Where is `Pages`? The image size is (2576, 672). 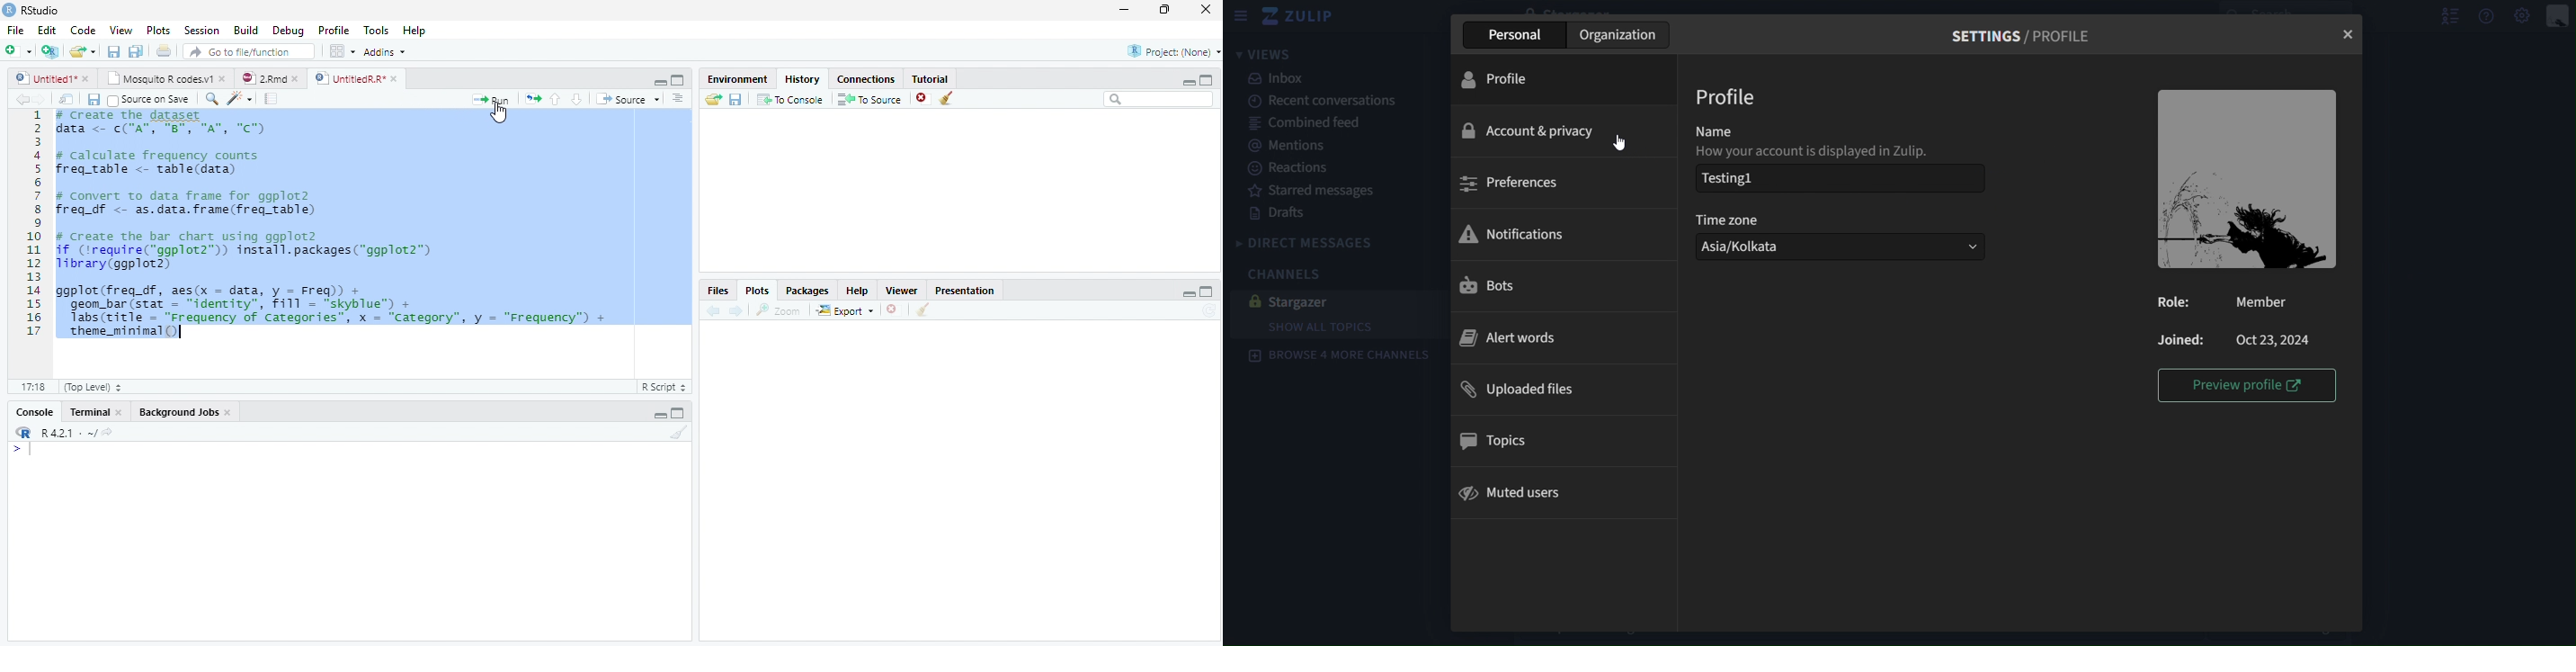
Pages is located at coordinates (533, 99).